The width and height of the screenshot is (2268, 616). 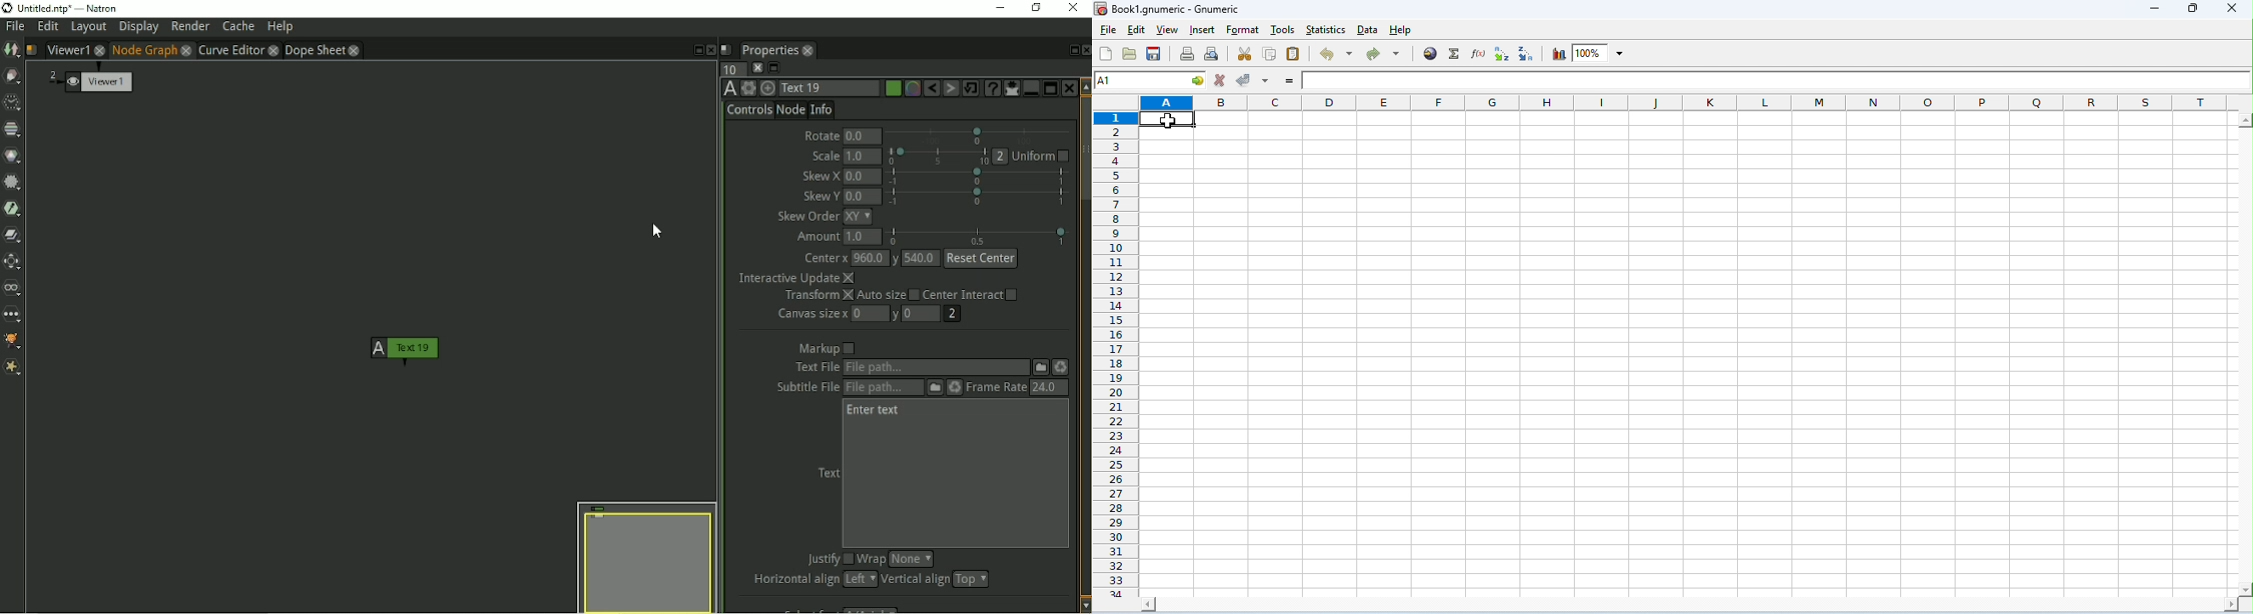 What do you see at coordinates (828, 559) in the screenshot?
I see `Justify` at bounding box center [828, 559].